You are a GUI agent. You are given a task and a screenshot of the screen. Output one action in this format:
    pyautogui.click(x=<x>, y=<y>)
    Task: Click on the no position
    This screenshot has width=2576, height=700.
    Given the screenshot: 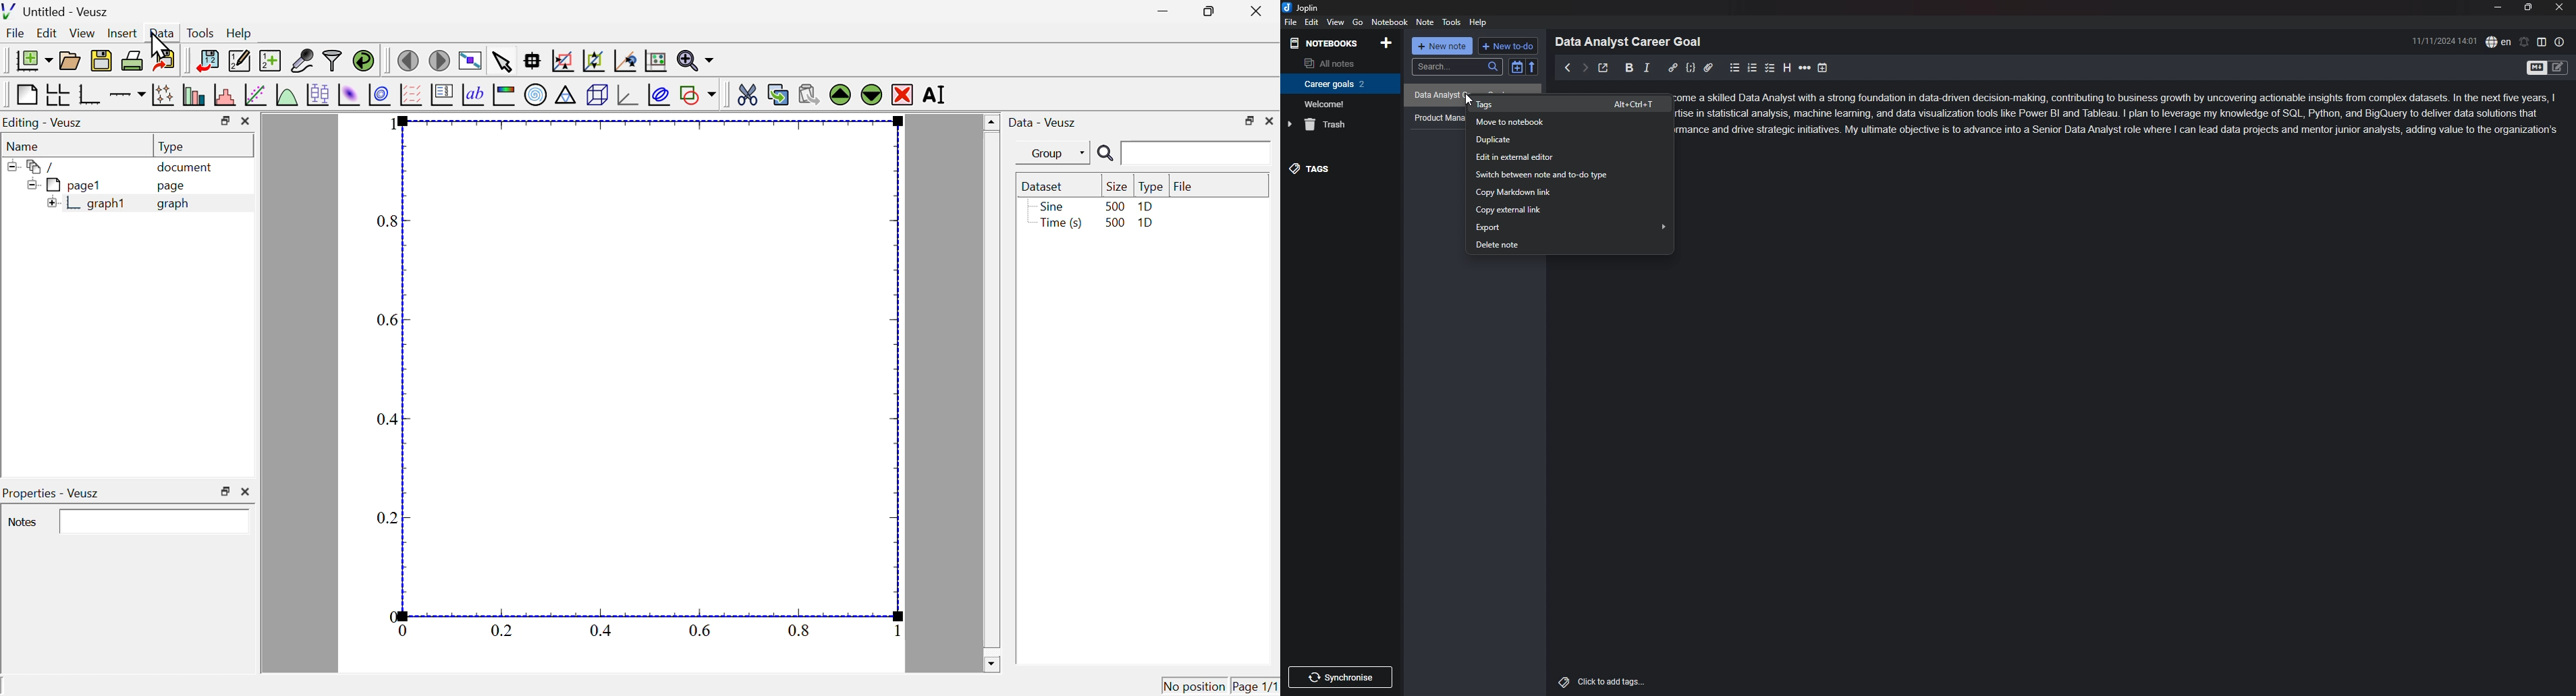 What is the action you would take?
    pyautogui.click(x=1195, y=685)
    